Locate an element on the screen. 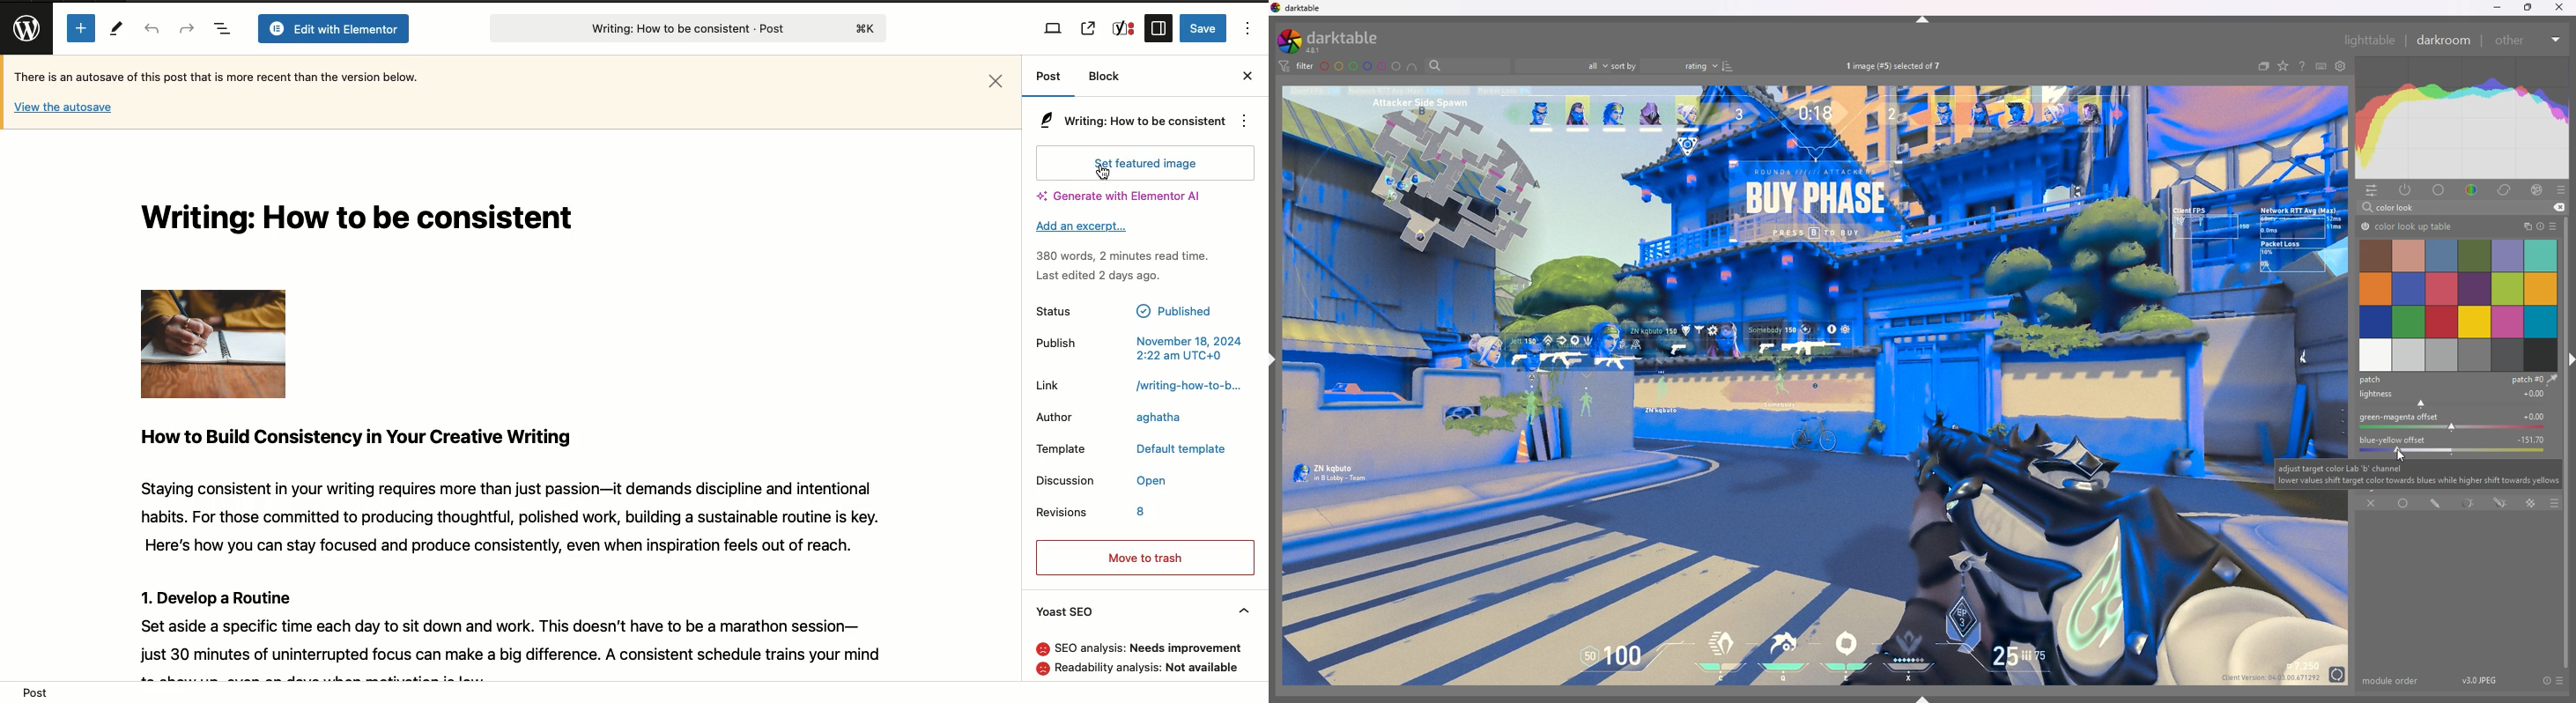 The width and height of the screenshot is (2576, 728). Undo is located at coordinates (152, 30).